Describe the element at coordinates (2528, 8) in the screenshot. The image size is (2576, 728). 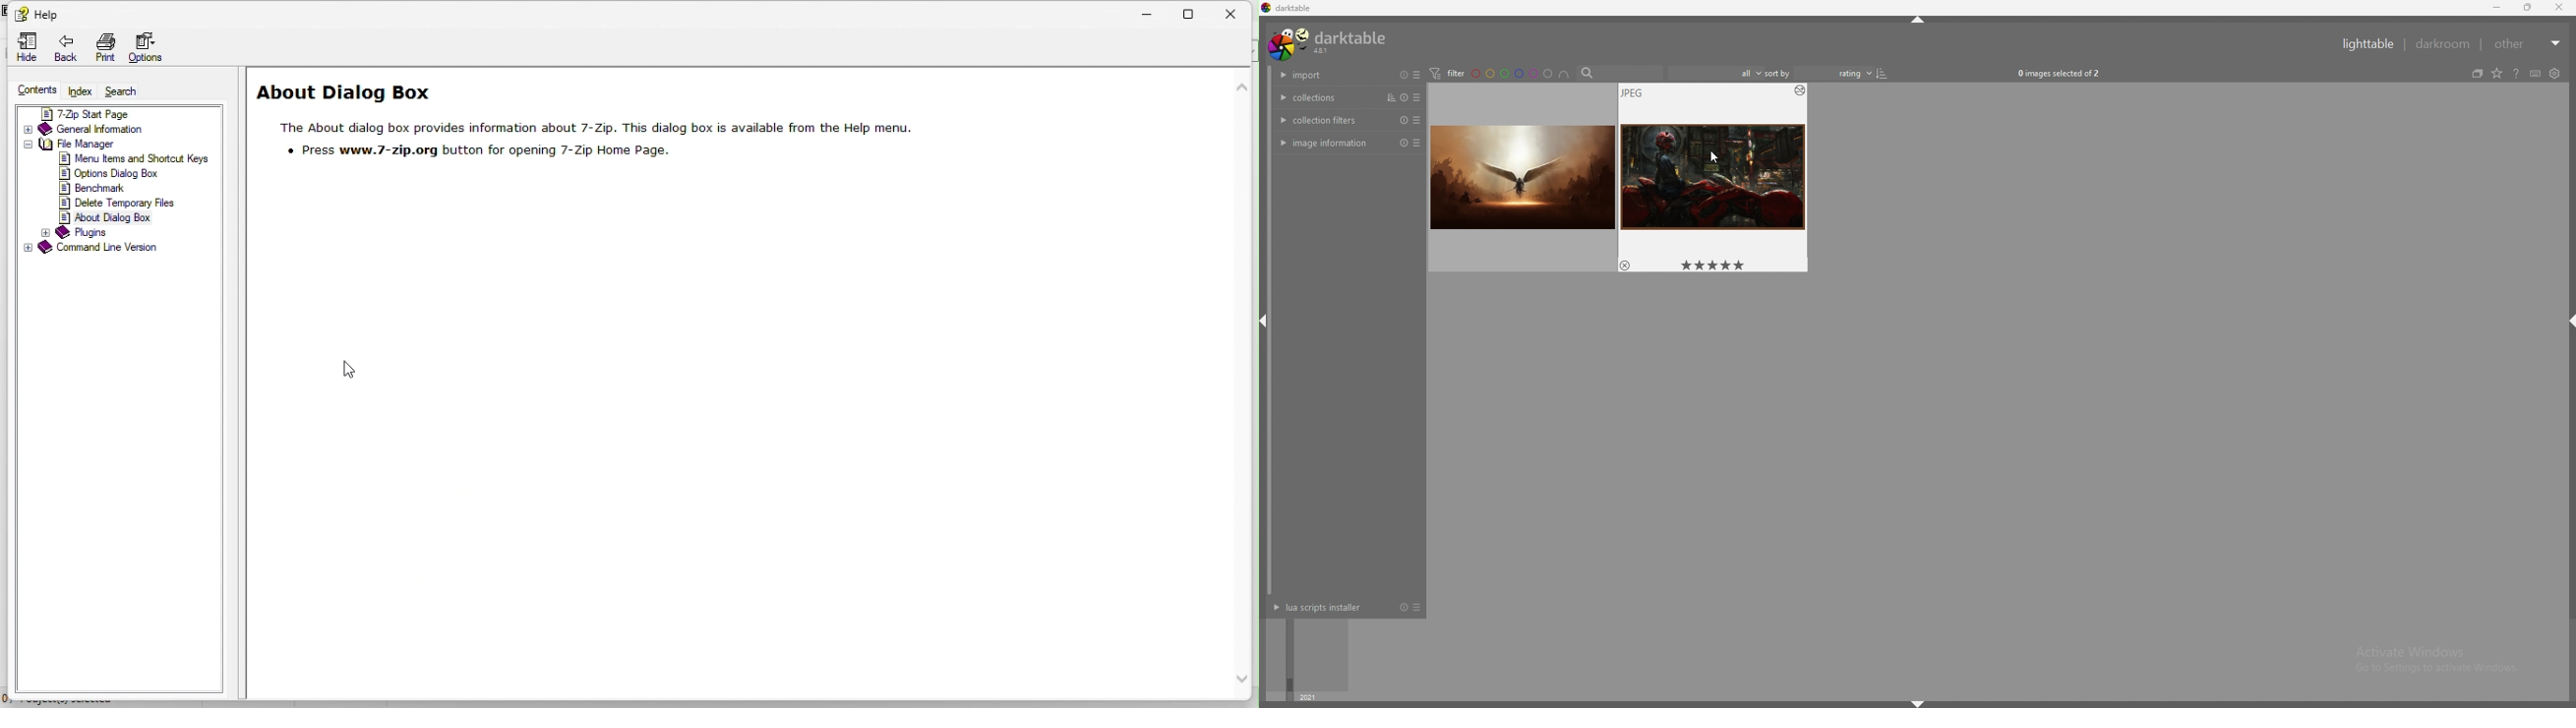
I see `resize` at that location.